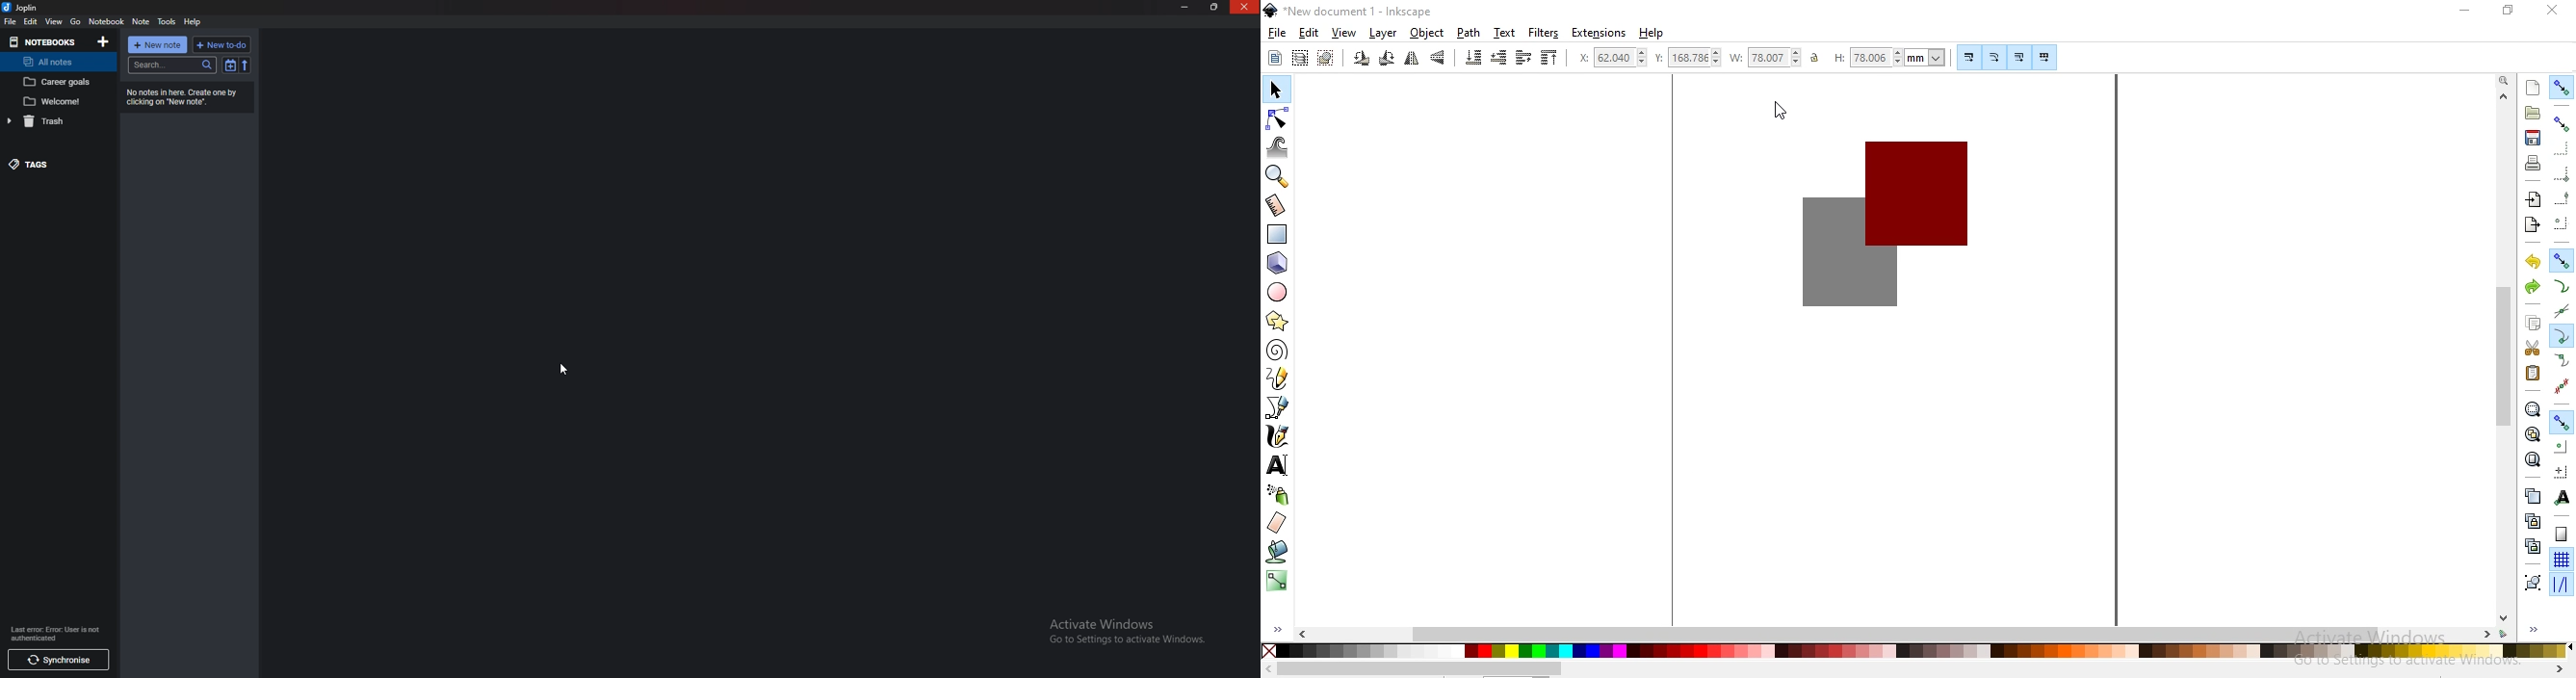 The image size is (2576, 700). What do you see at coordinates (1440, 58) in the screenshot?
I see `flip vertical` at bounding box center [1440, 58].